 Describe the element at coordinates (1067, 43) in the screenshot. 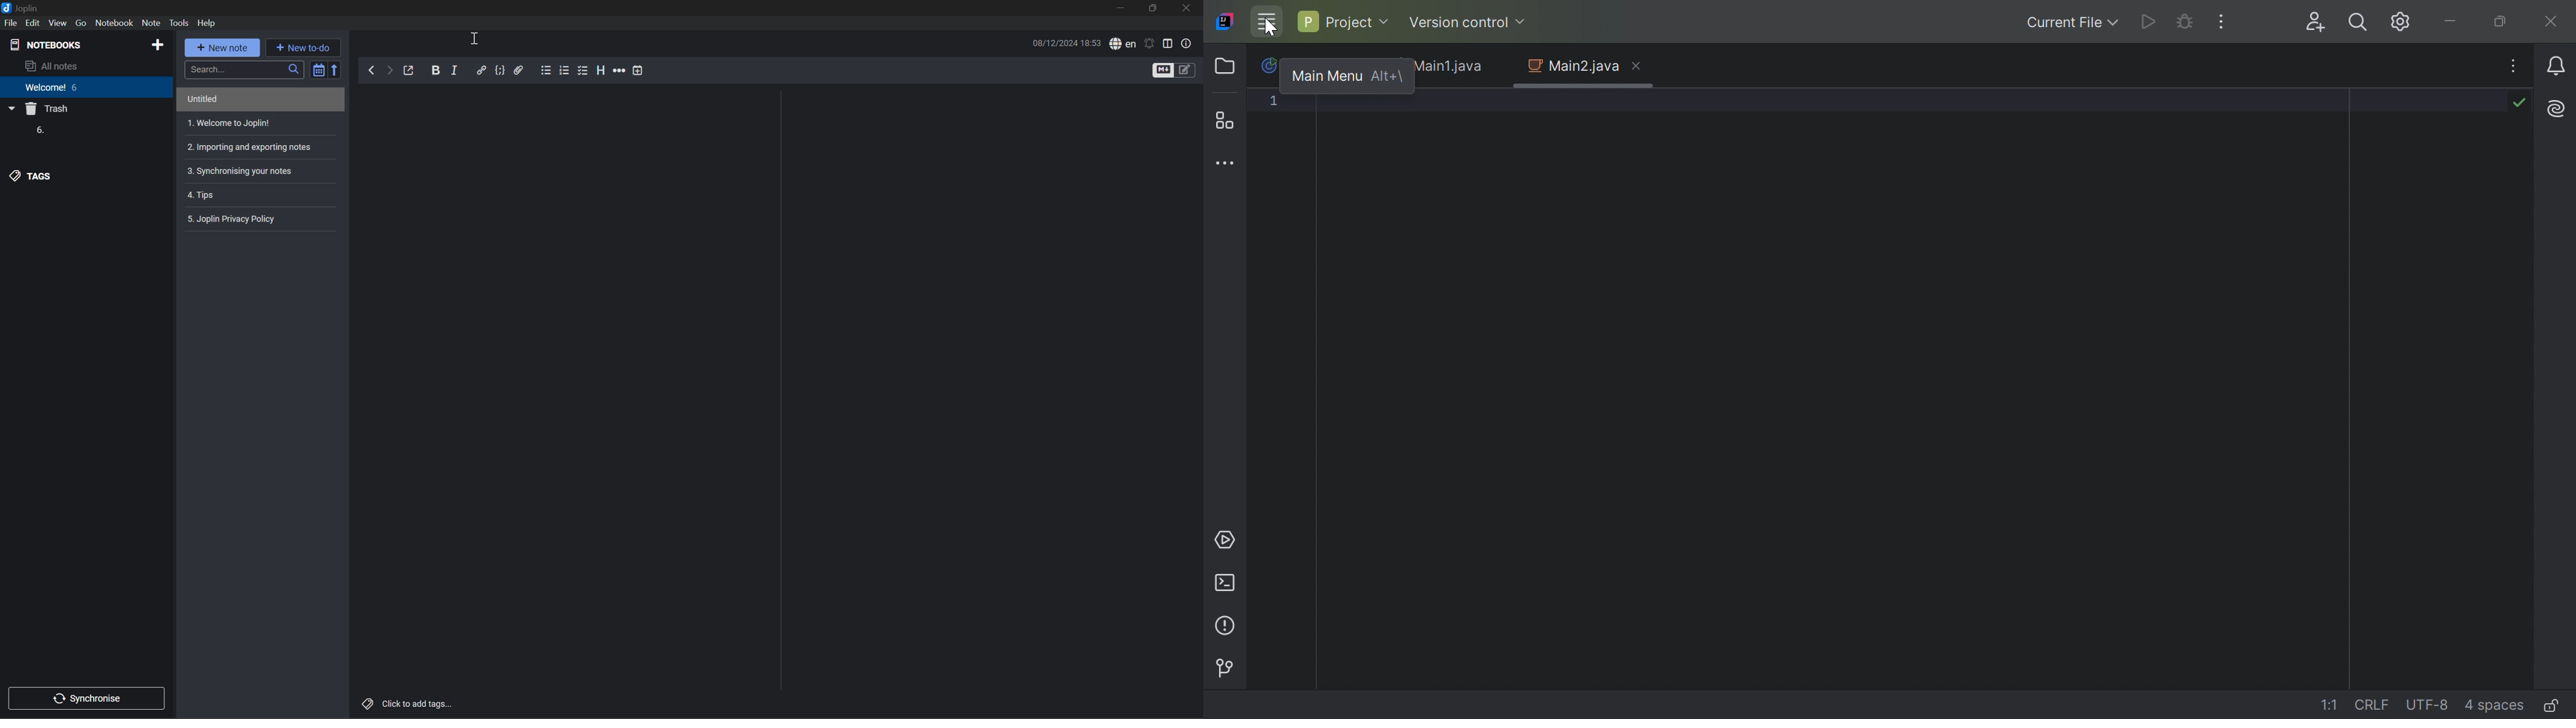

I see `08/12/2024 18:53` at that location.